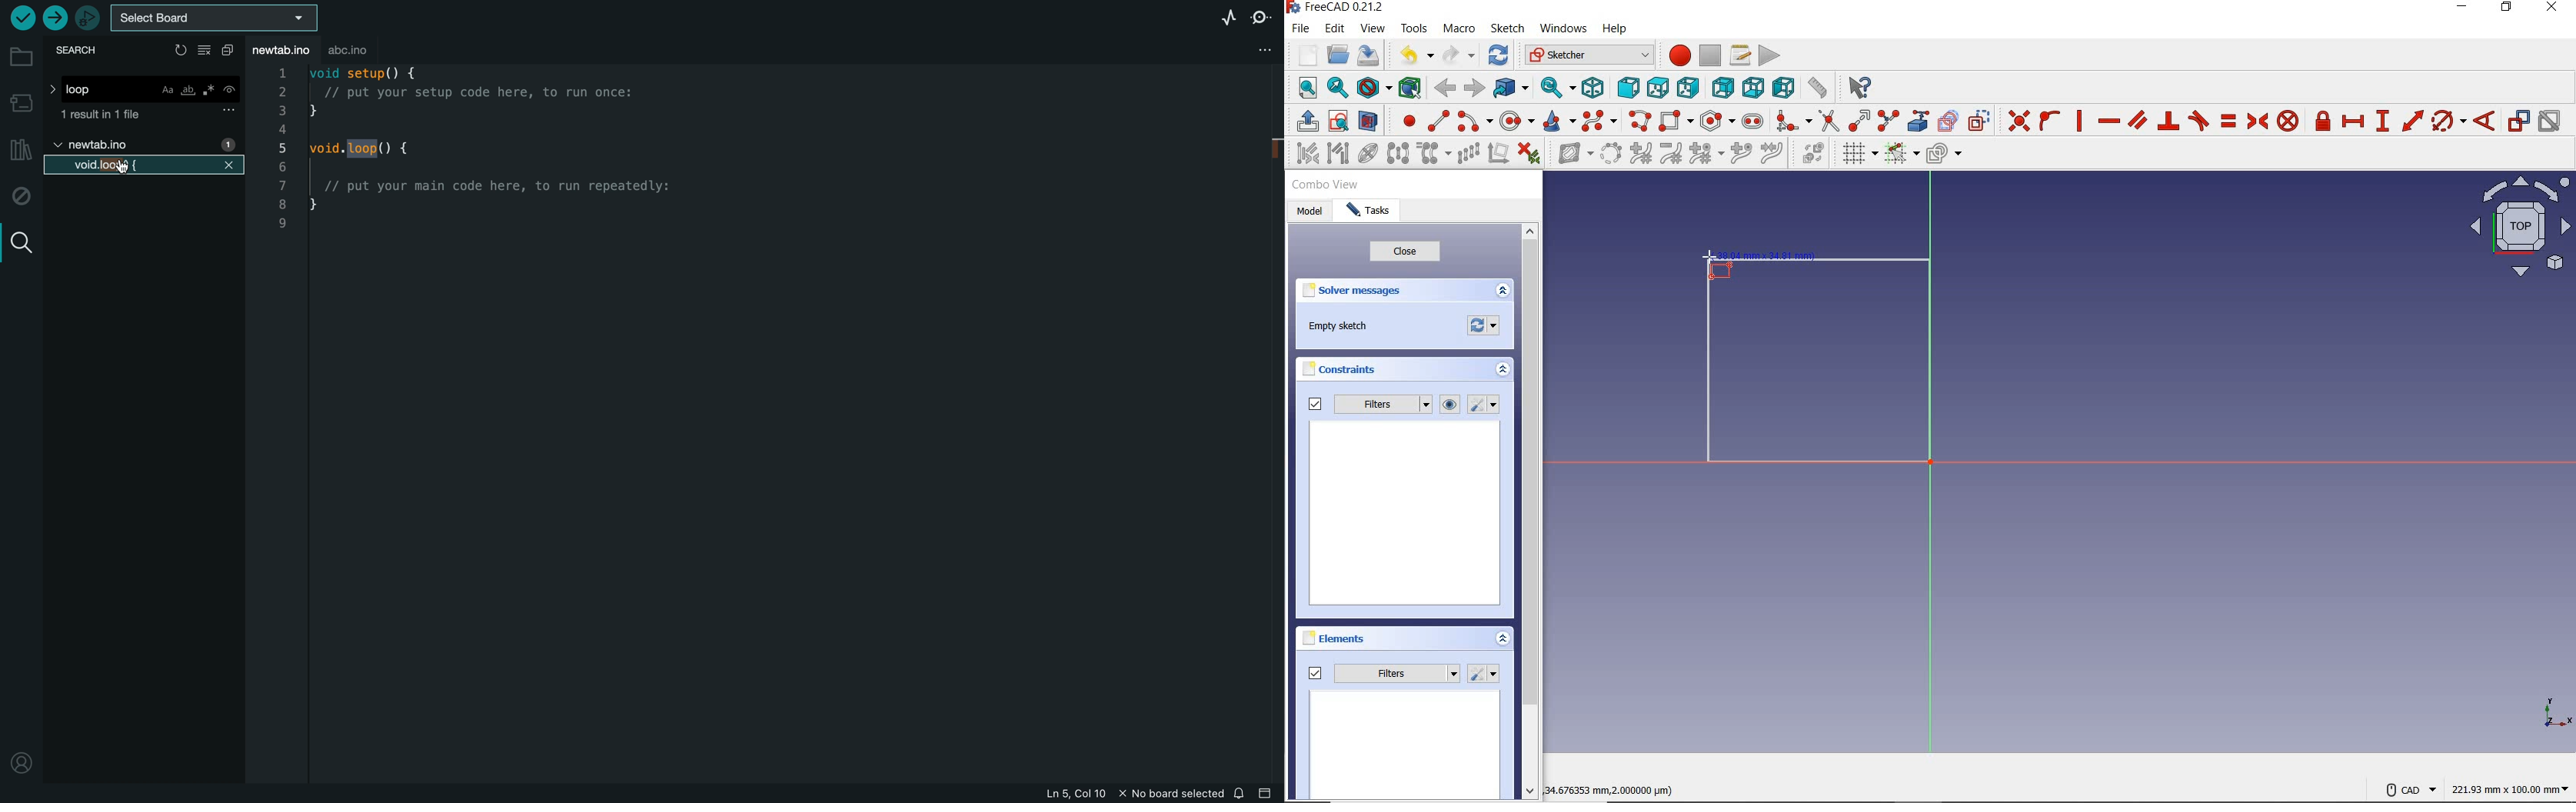  Describe the element at coordinates (1948, 121) in the screenshot. I see `create carbon copy` at that location.